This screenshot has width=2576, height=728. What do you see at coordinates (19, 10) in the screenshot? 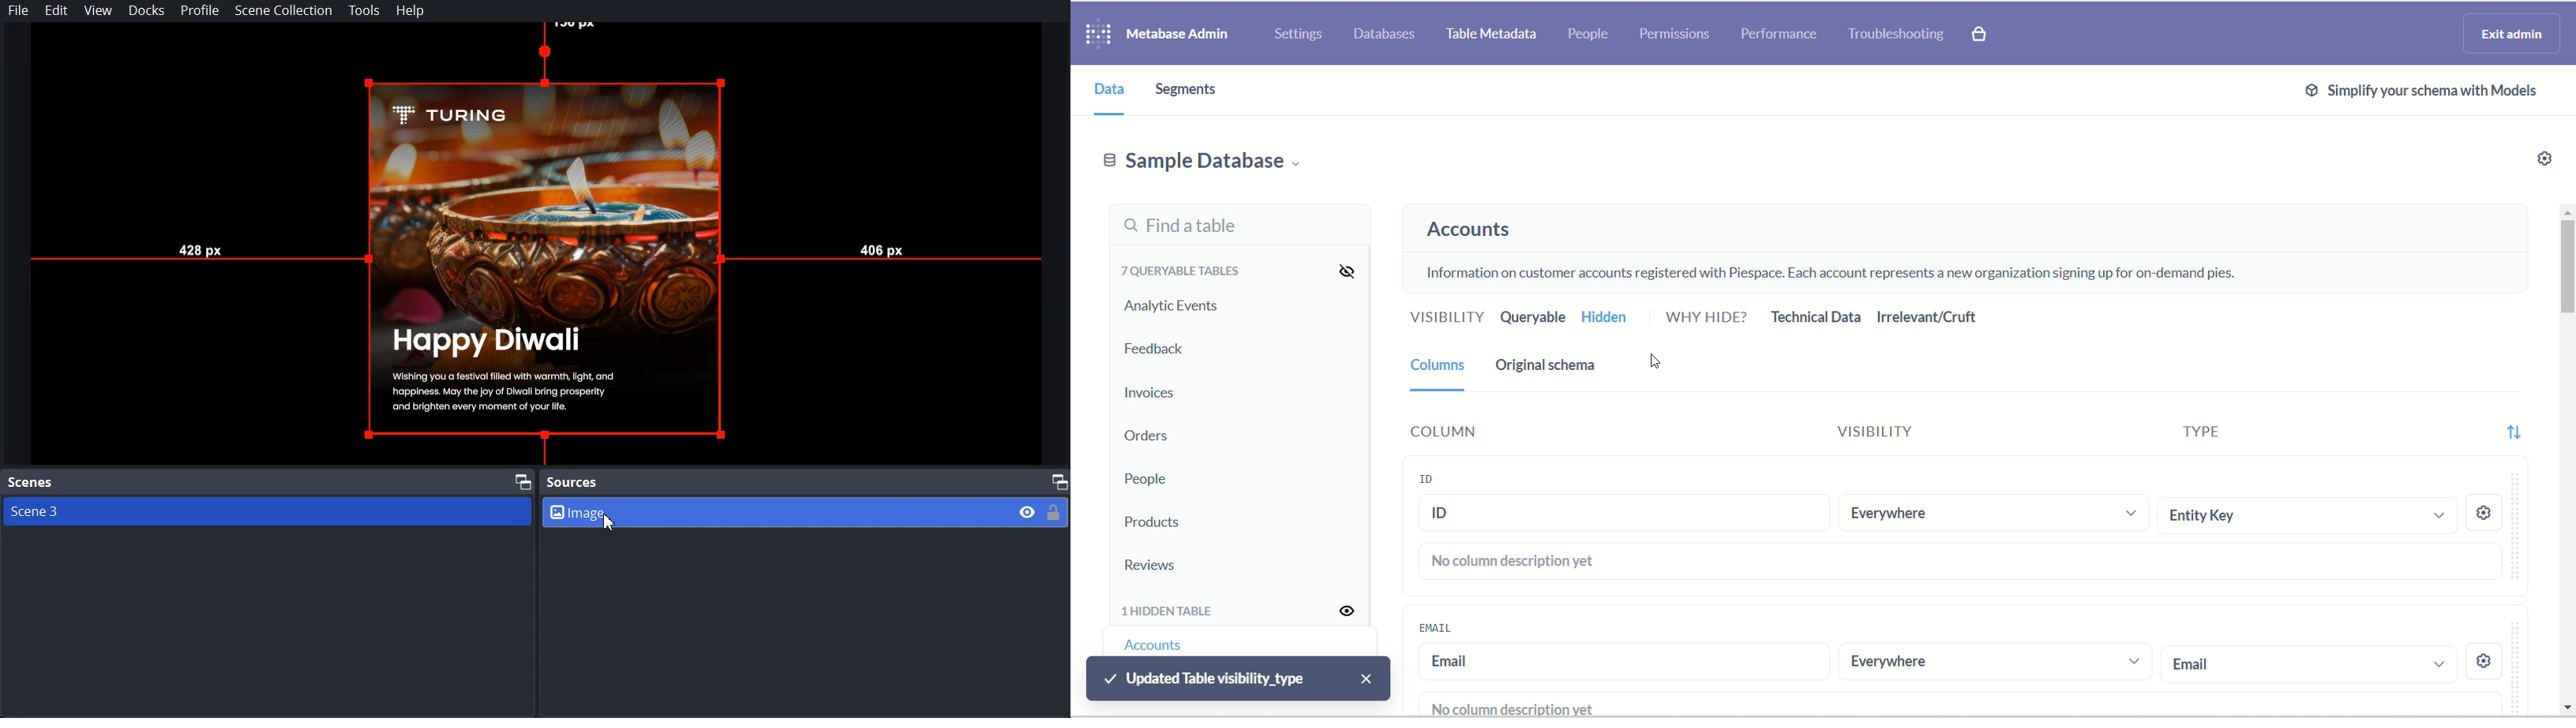
I see `File` at bounding box center [19, 10].